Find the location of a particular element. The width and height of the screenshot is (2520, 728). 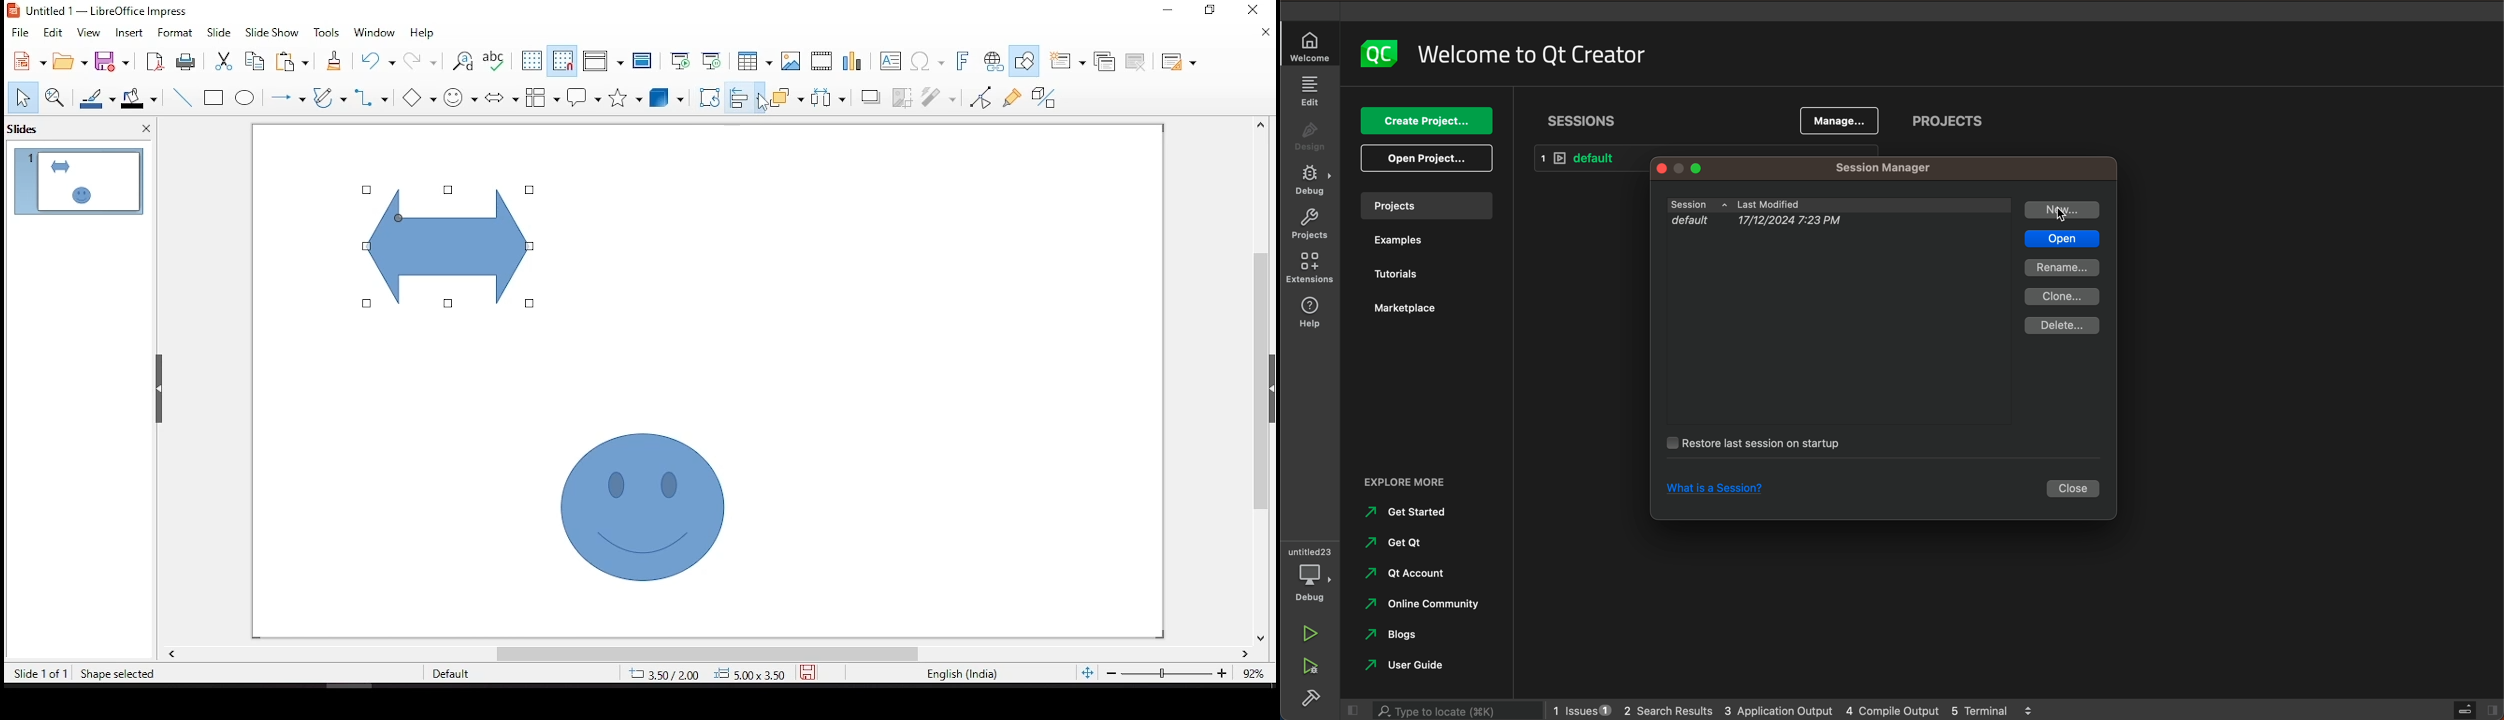

ellipse is located at coordinates (247, 100).